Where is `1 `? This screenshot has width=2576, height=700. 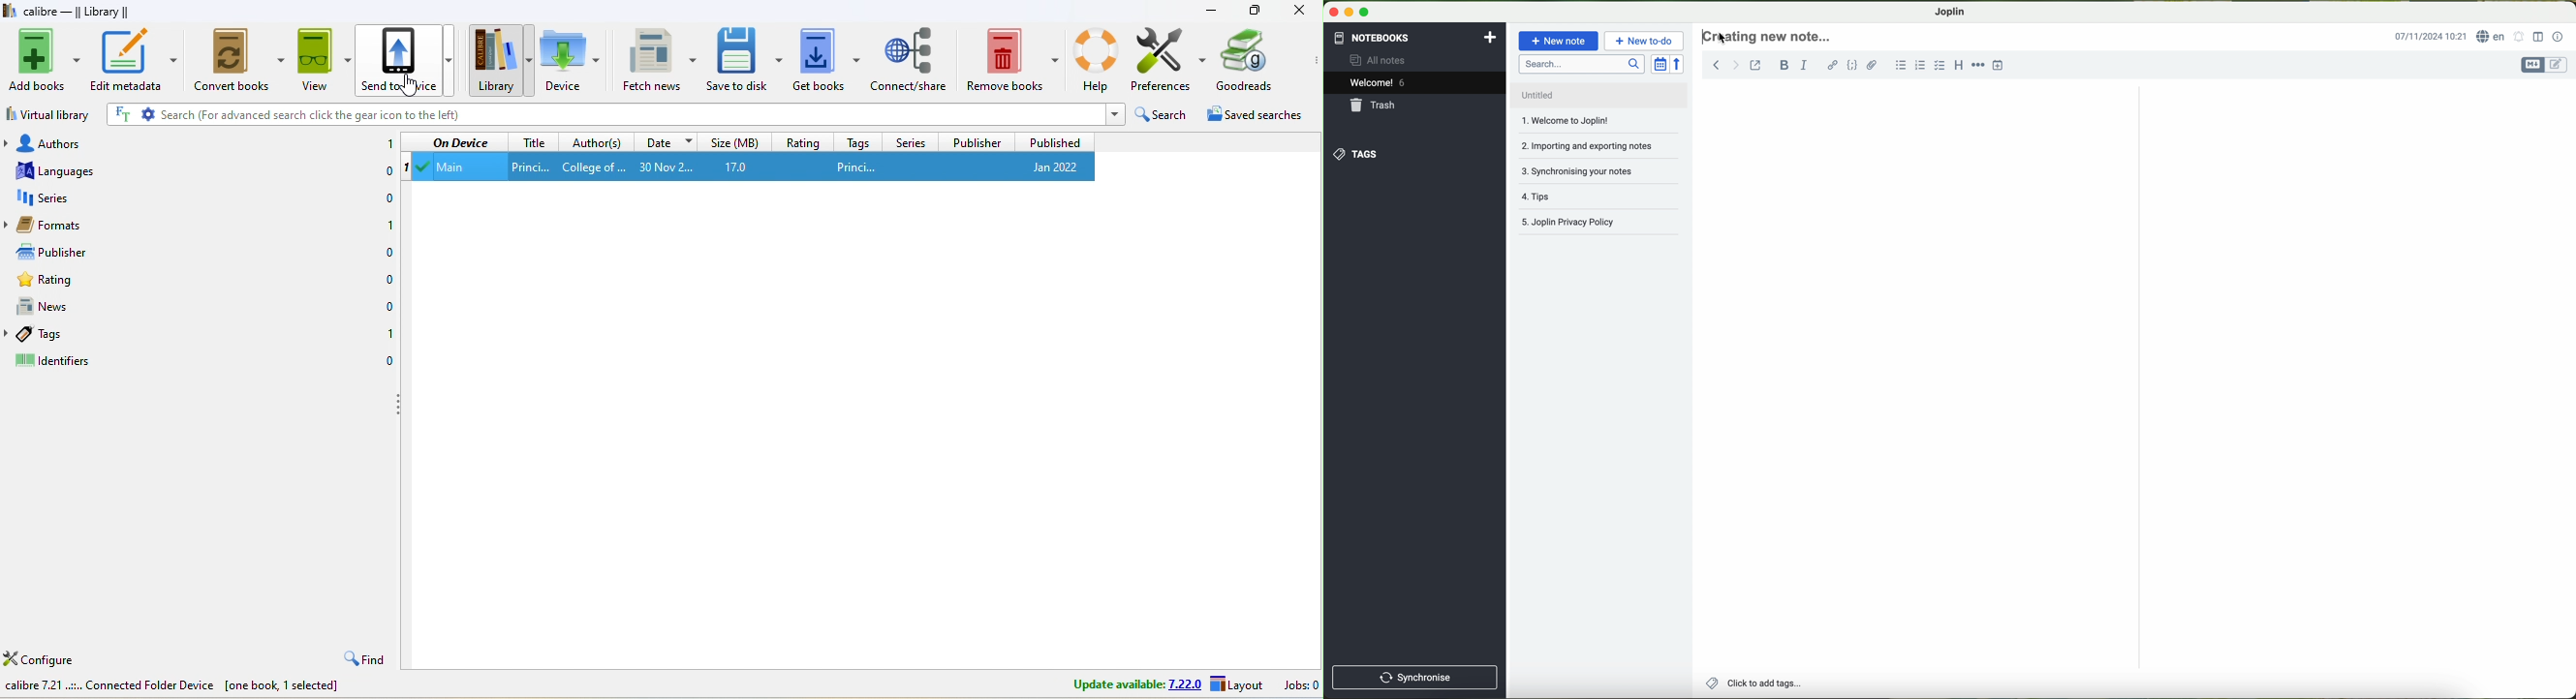 1  is located at coordinates (404, 168).